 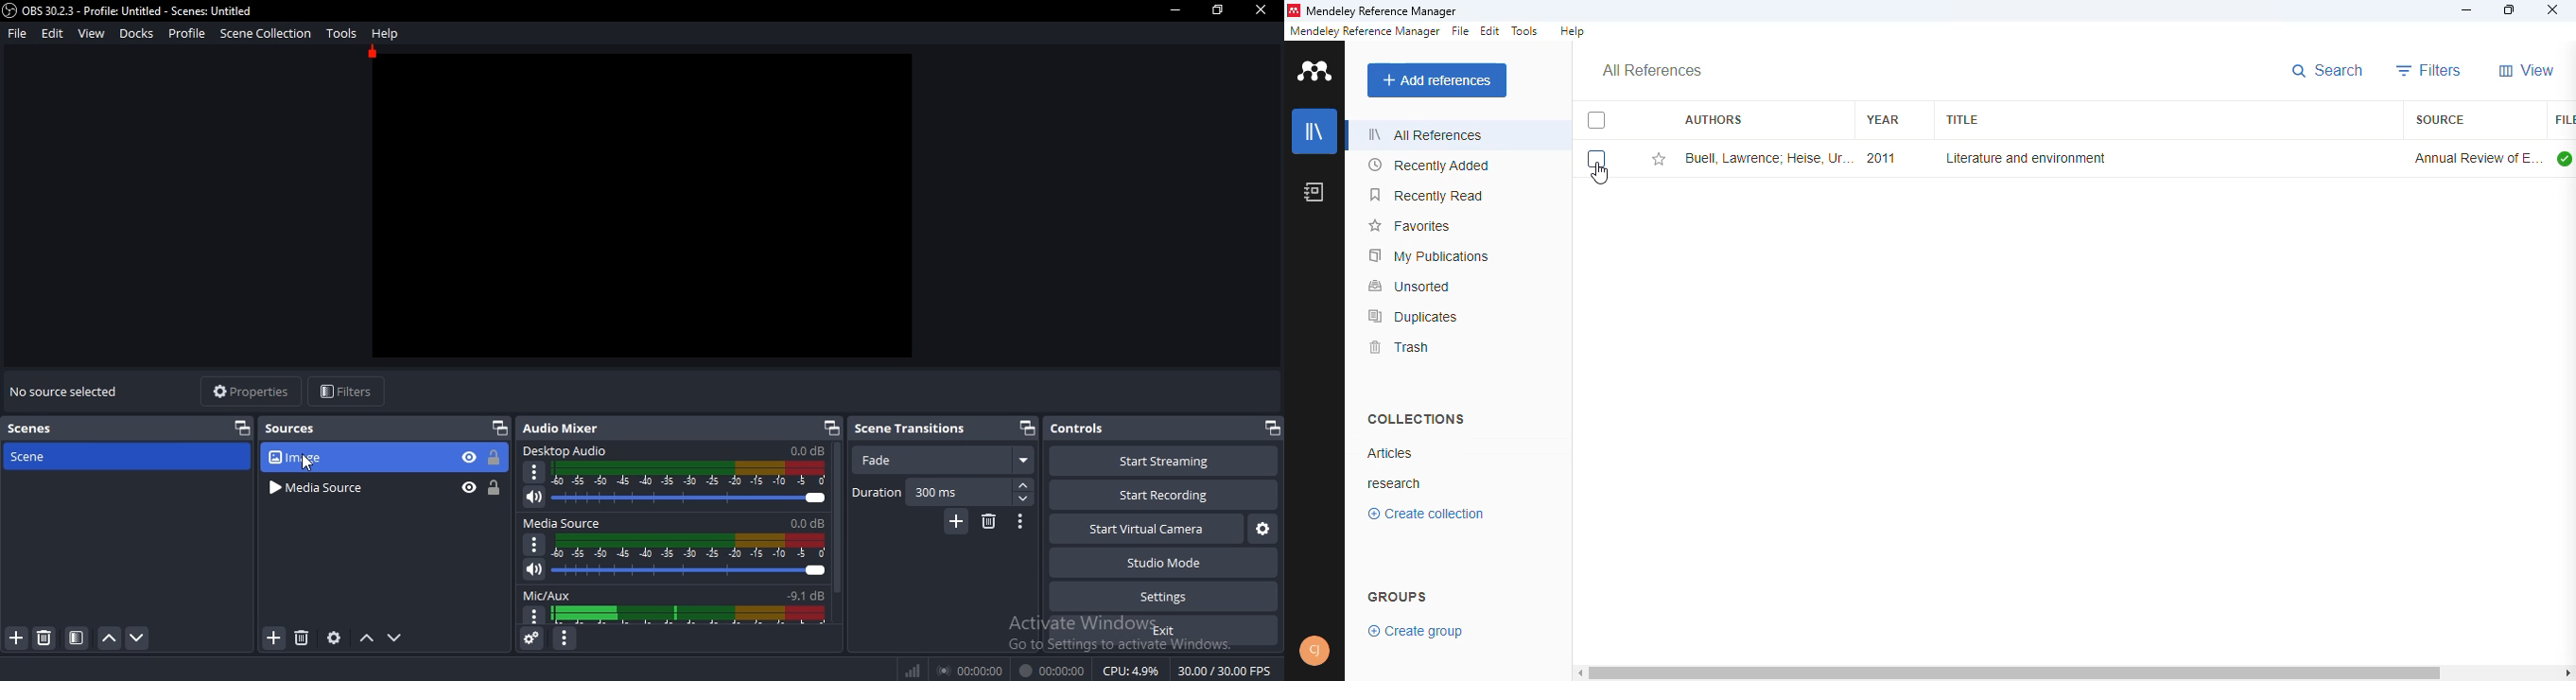 What do you see at coordinates (562, 429) in the screenshot?
I see `audio mixer` at bounding box center [562, 429].